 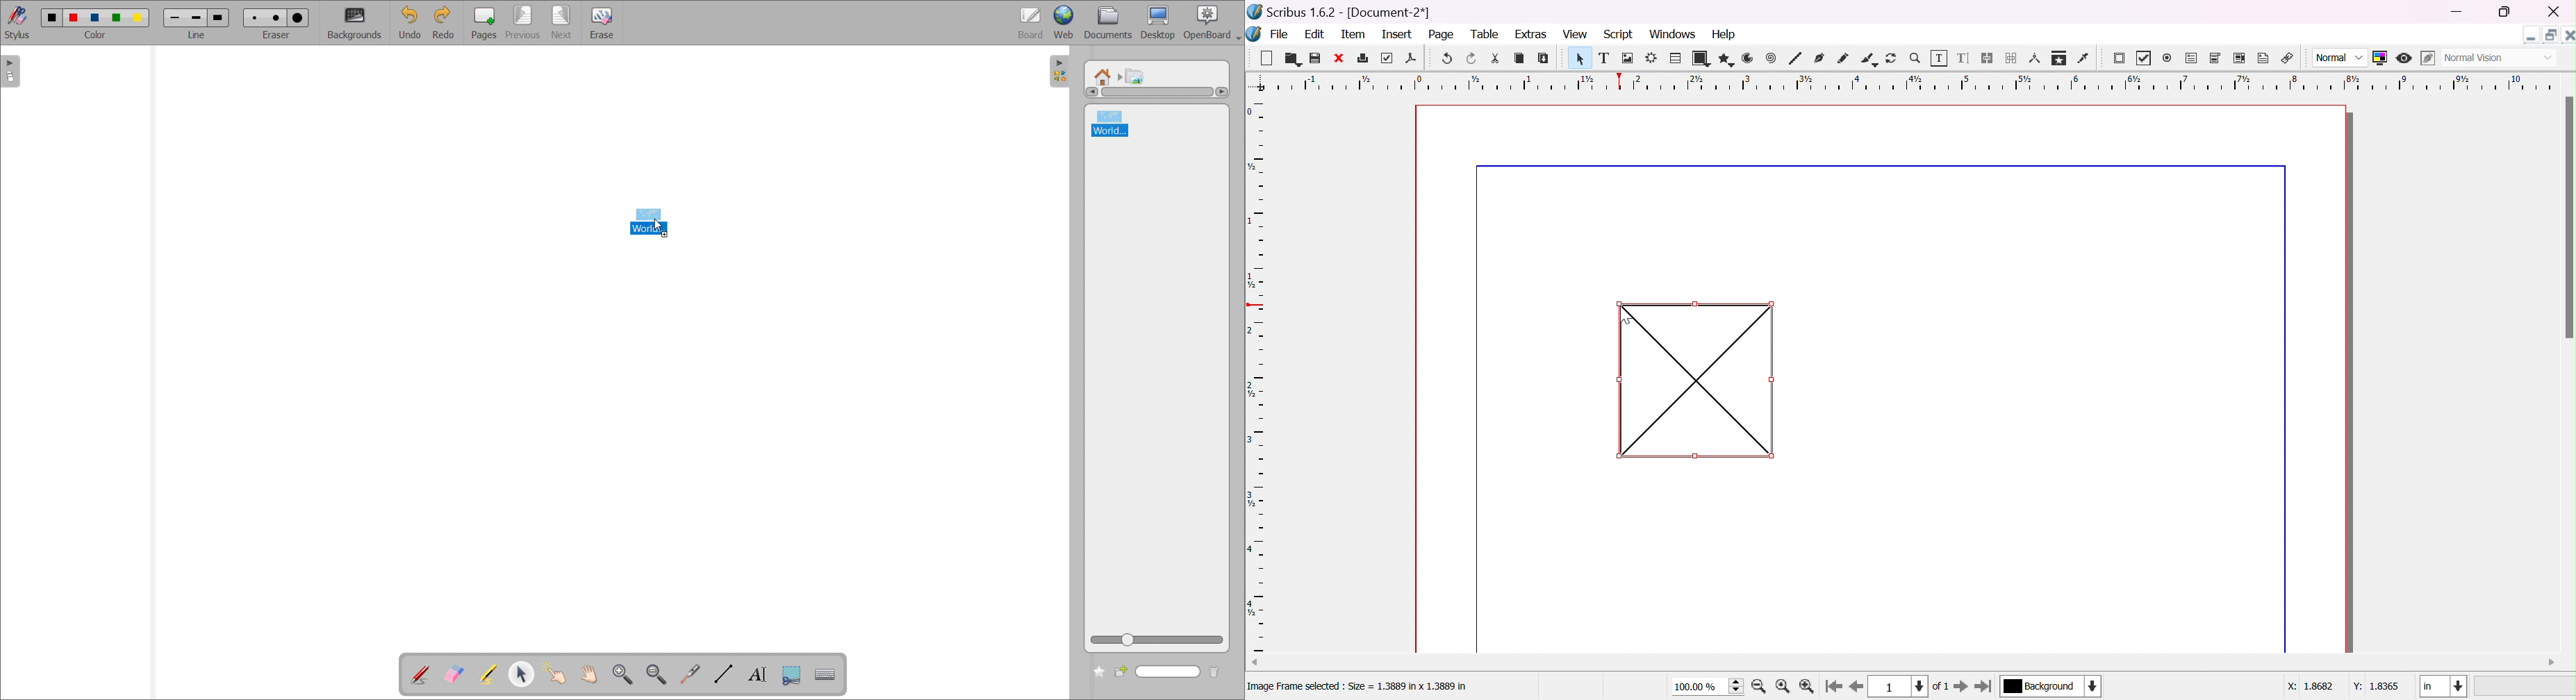 I want to click on normal vision, so click(x=2498, y=58).